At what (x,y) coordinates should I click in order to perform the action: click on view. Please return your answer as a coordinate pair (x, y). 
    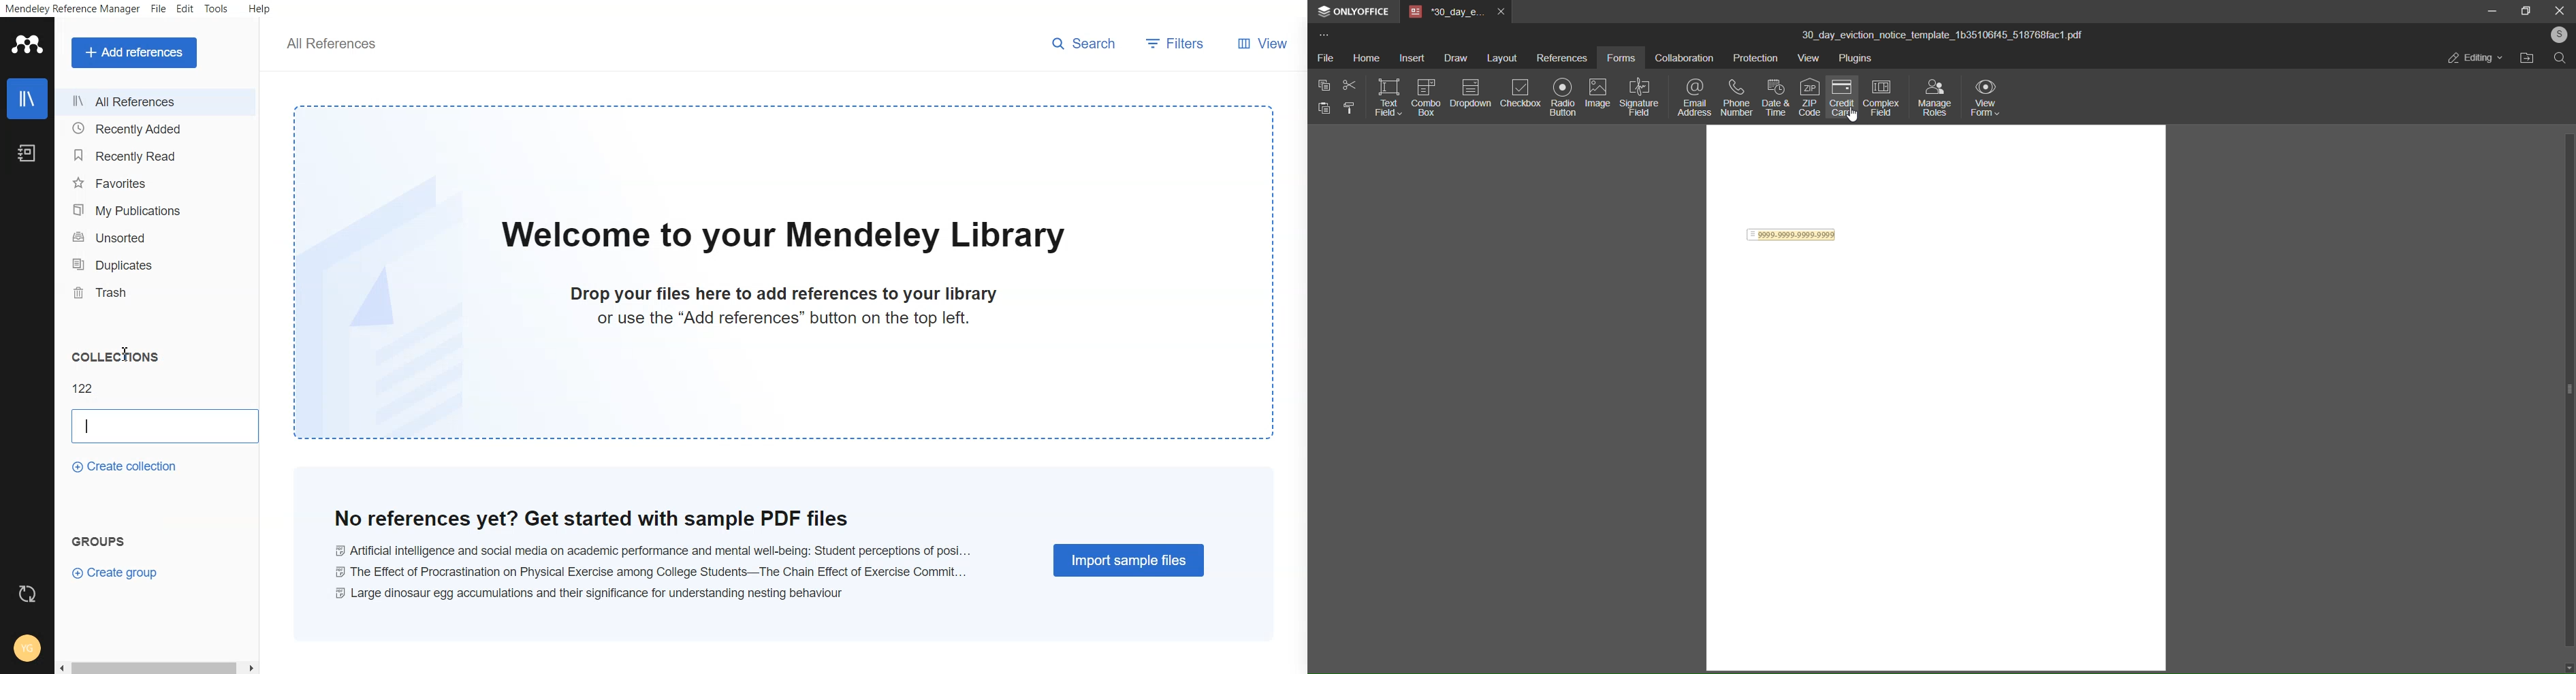
    Looking at the image, I should click on (1808, 58).